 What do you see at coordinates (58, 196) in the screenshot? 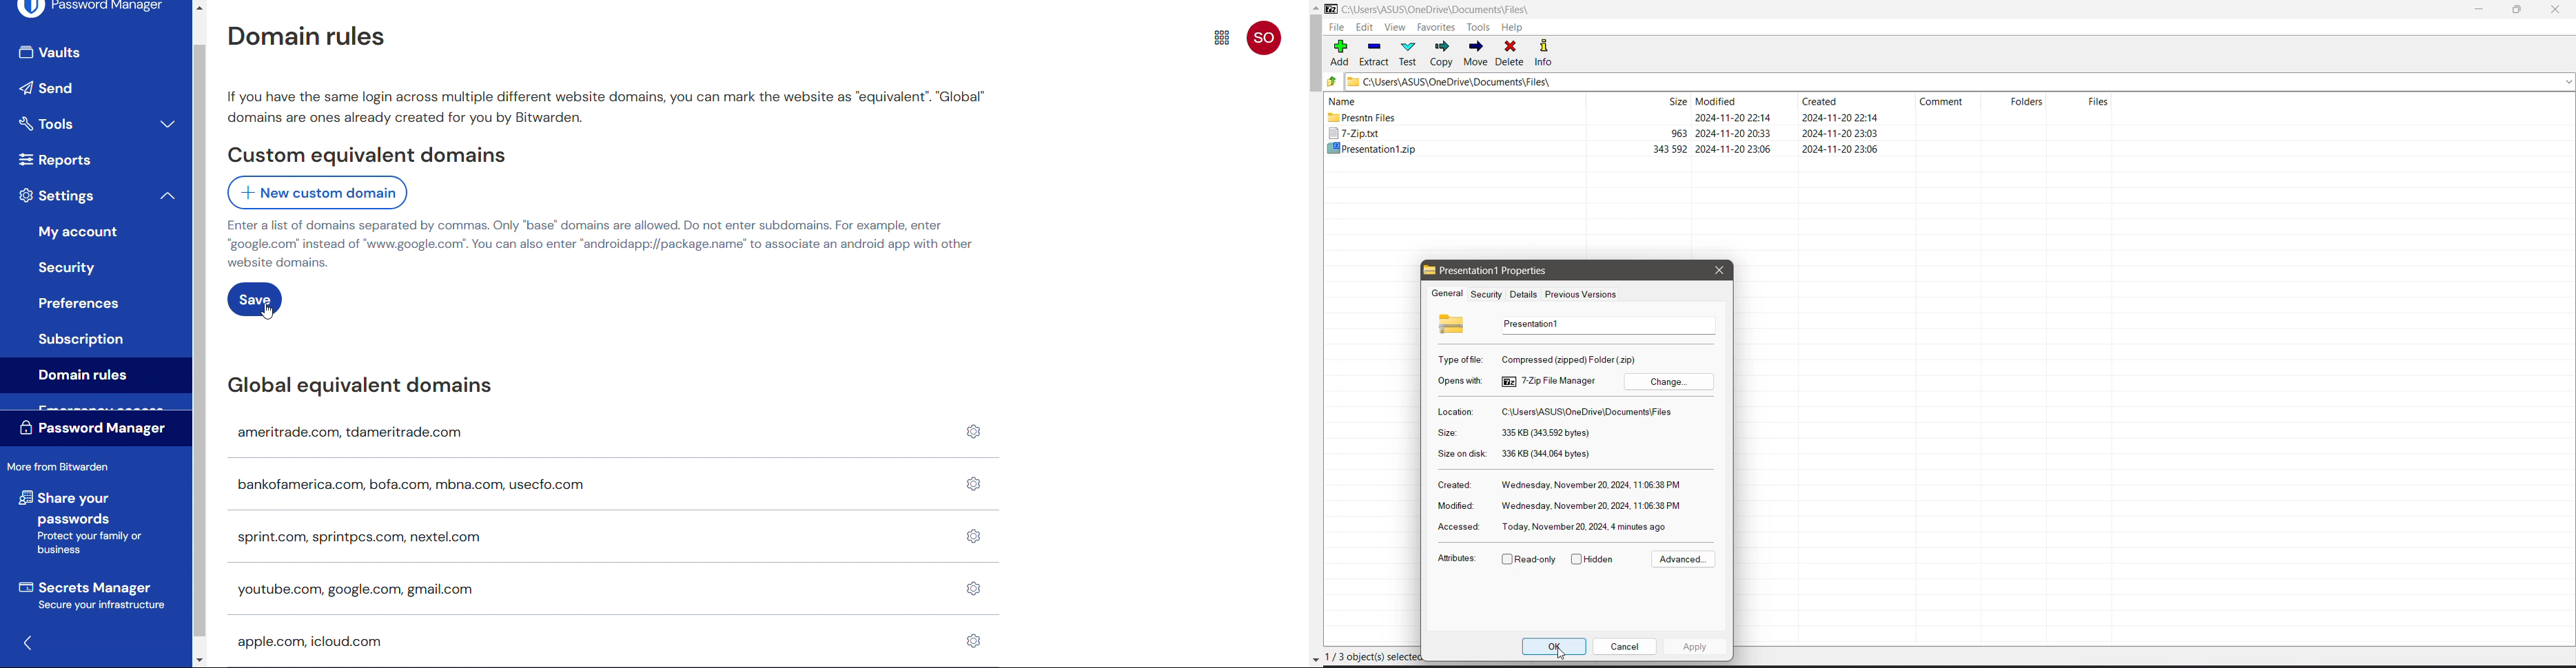
I see `Settings ` at bounding box center [58, 196].